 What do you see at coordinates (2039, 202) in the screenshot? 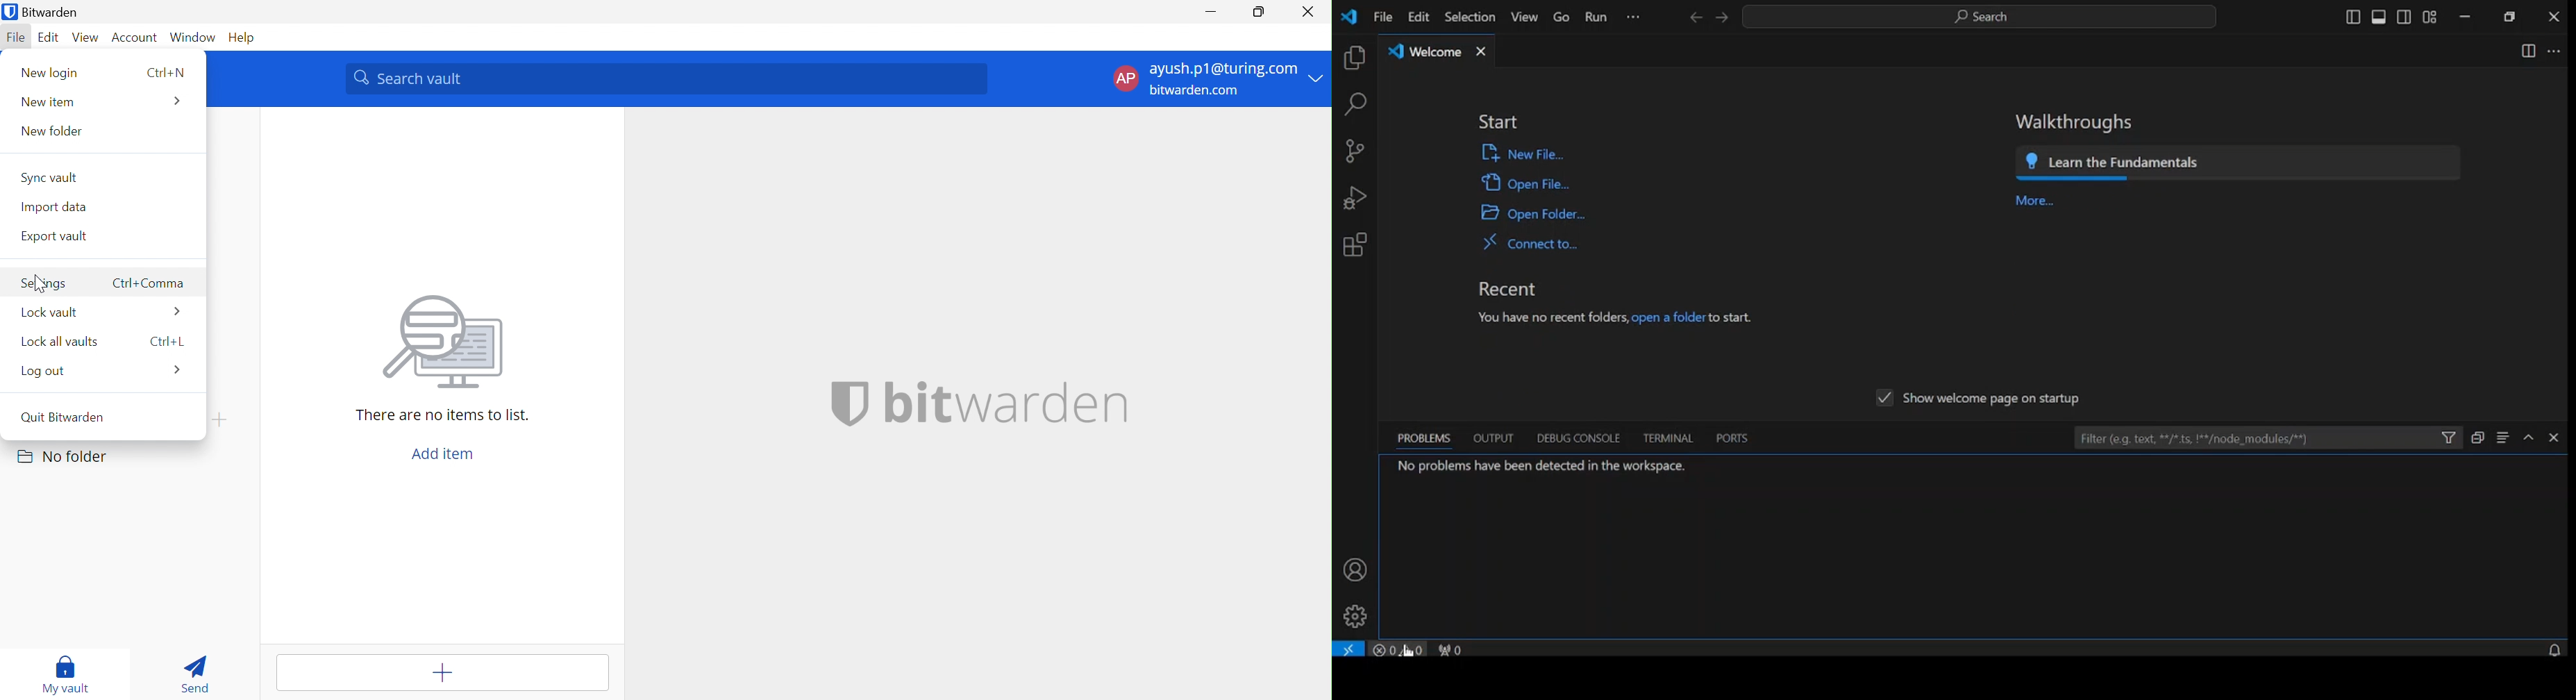
I see `more` at bounding box center [2039, 202].